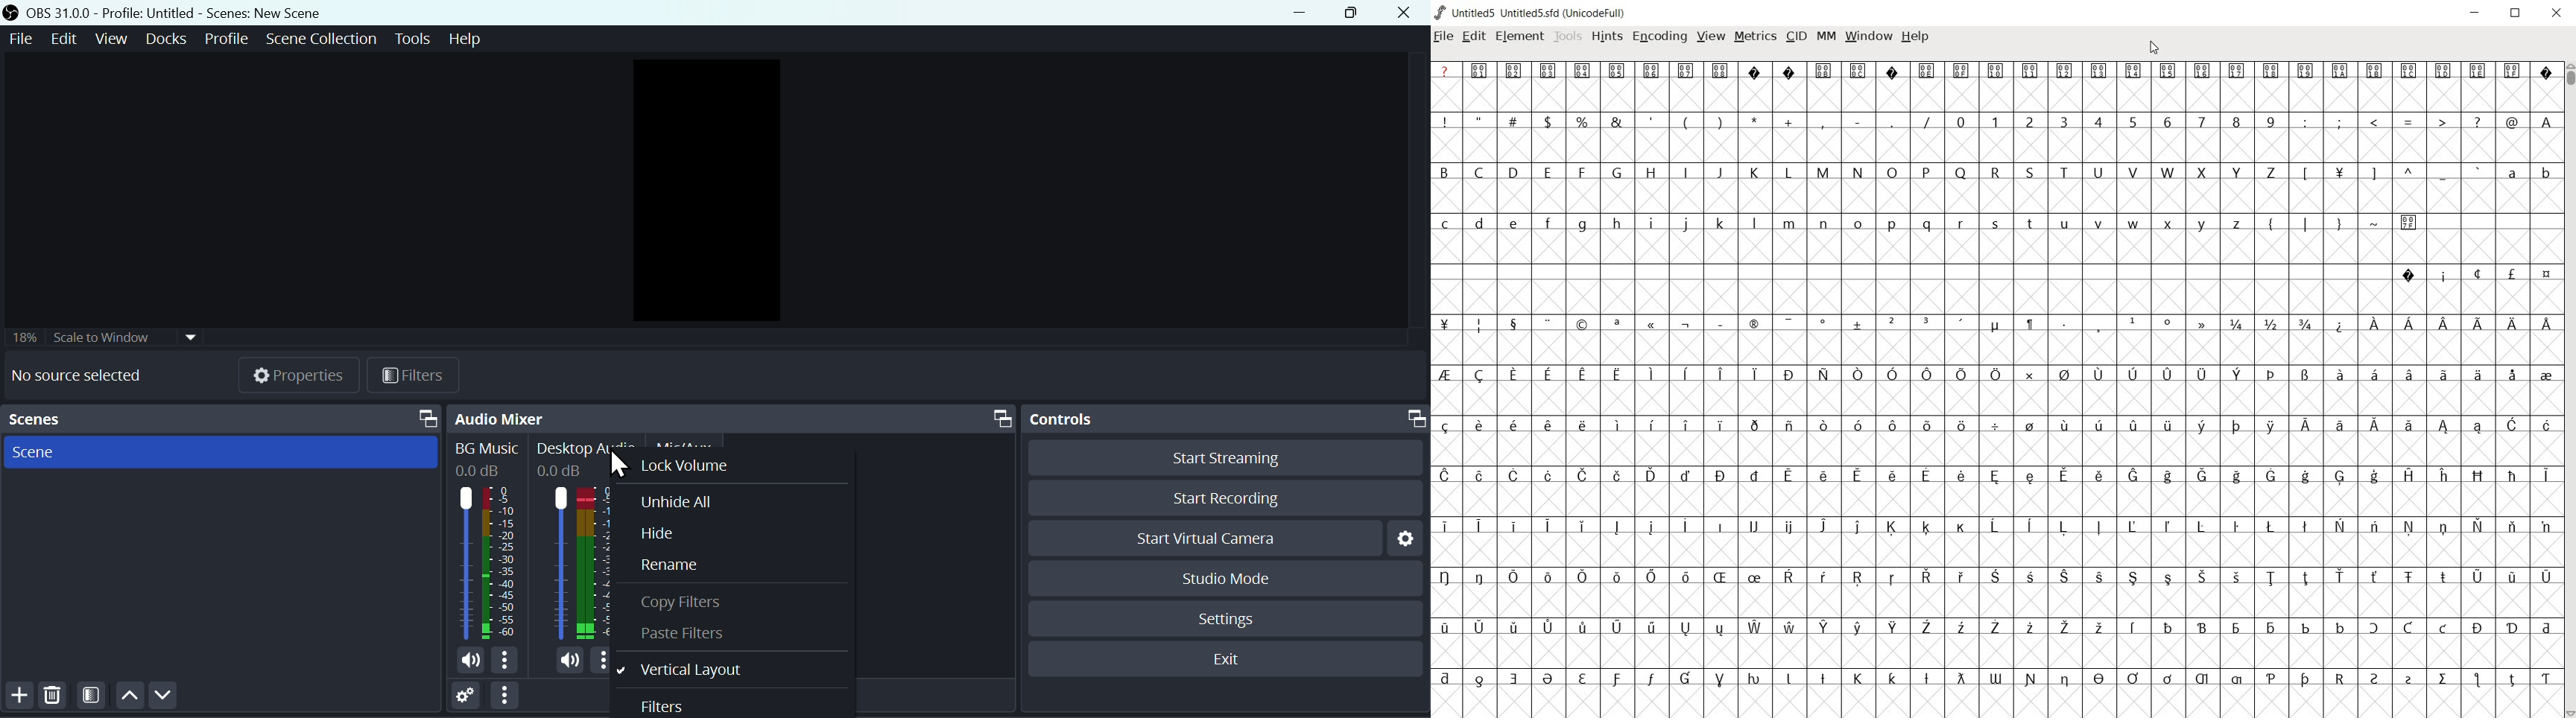 The width and height of the screenshot is (2576, 728). What do you see at coordinates (1651, 681) in the screenshot?
I see `Symbol` at bounding box center [1651, 681].